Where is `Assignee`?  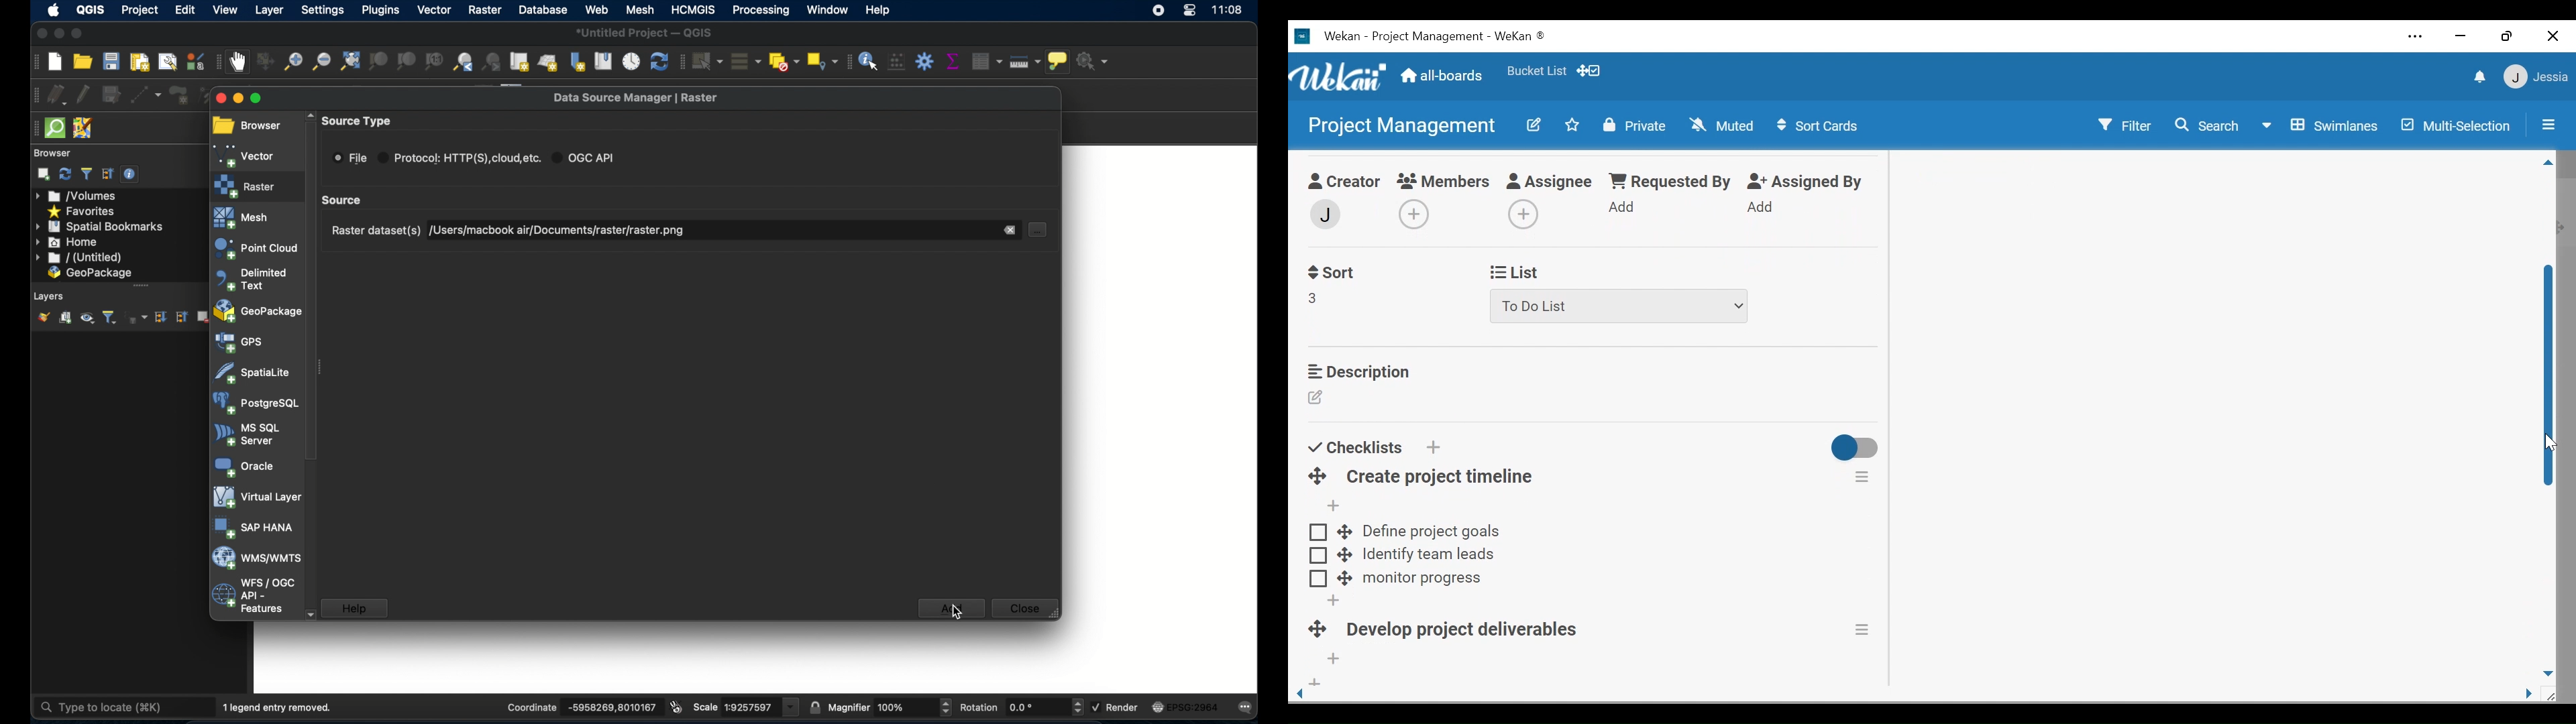
Assignee is located at coordinates (1552, 182).